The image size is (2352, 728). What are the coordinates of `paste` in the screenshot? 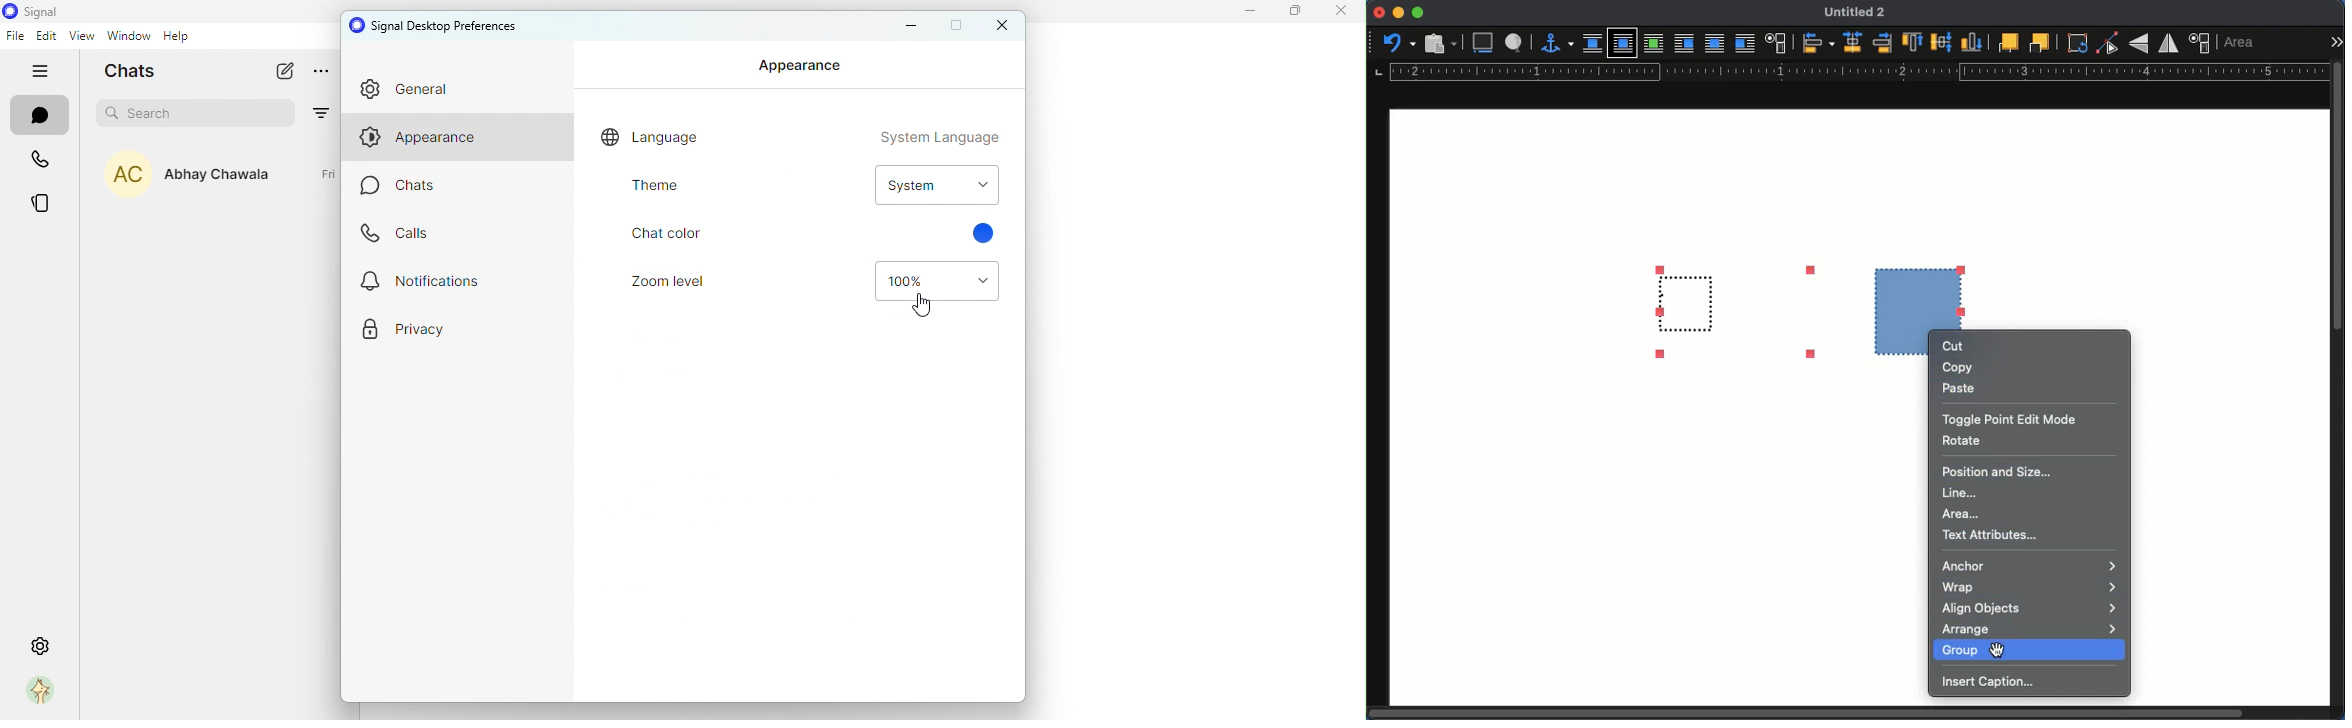 It's located at (1441, 43).